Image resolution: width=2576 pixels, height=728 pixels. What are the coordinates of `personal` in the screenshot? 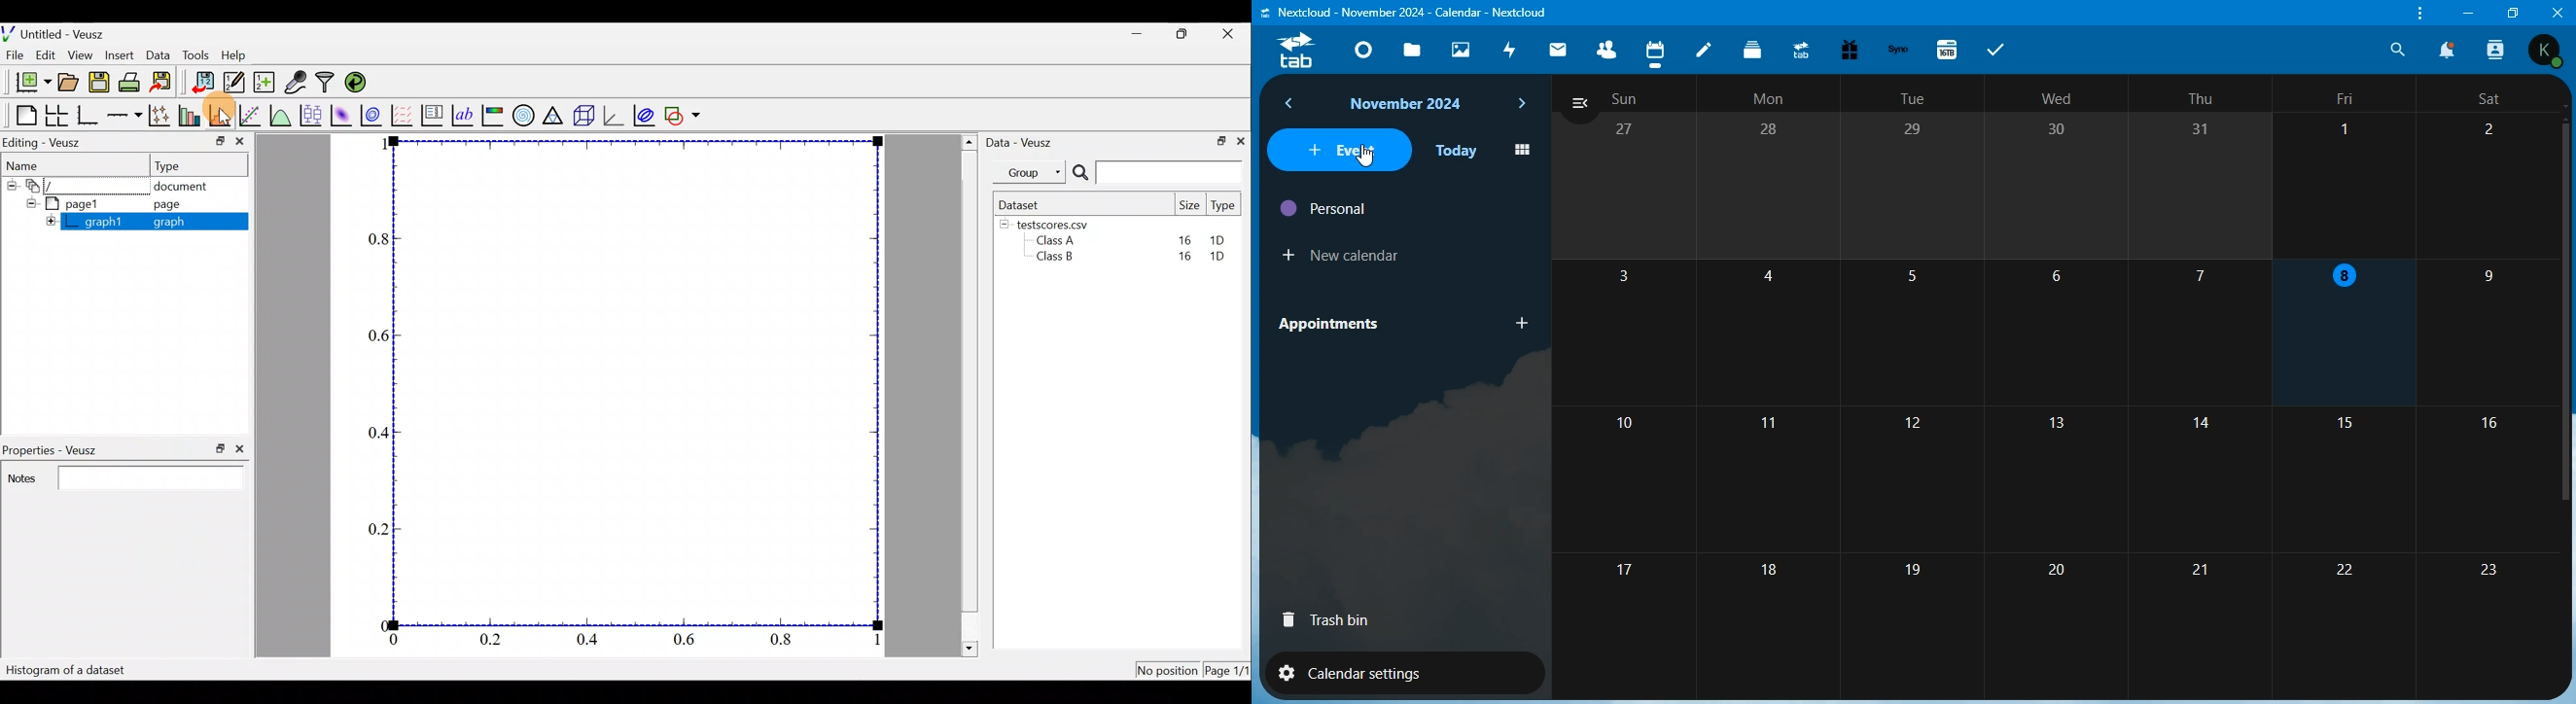 It's located at (1327, 208).